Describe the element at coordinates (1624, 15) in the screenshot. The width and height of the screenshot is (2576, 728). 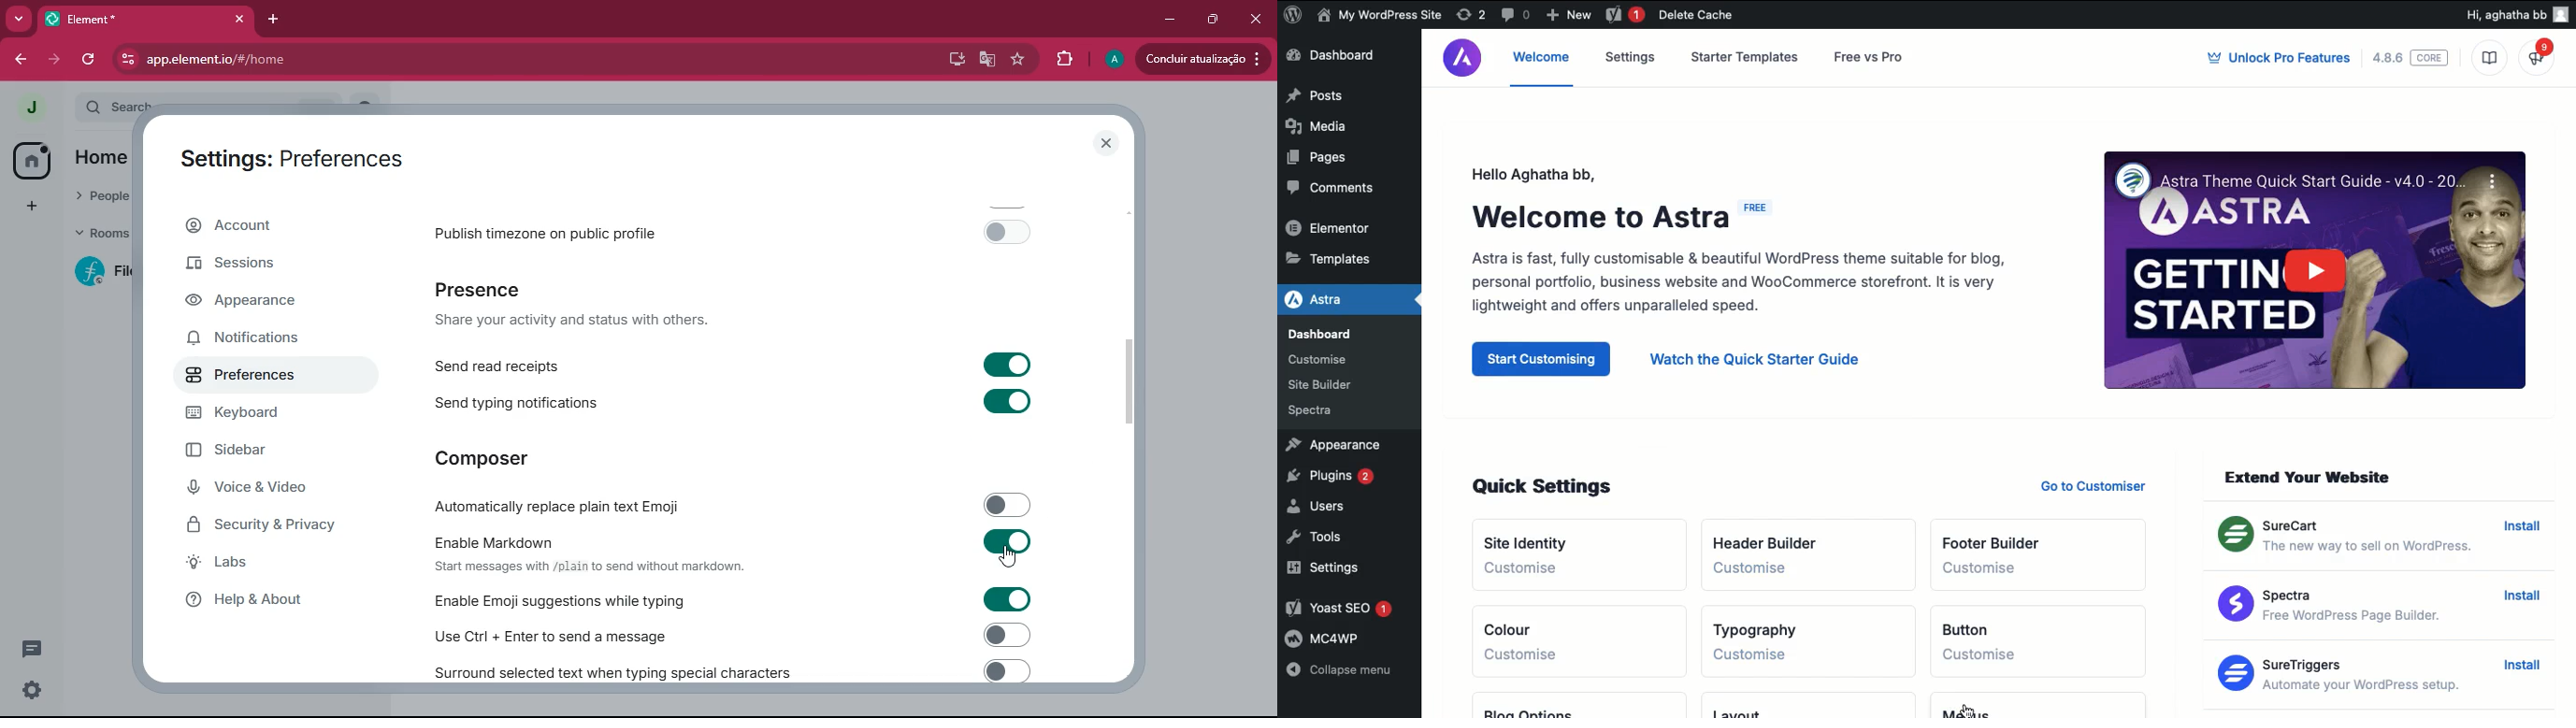
I see `Yoast` at that location.